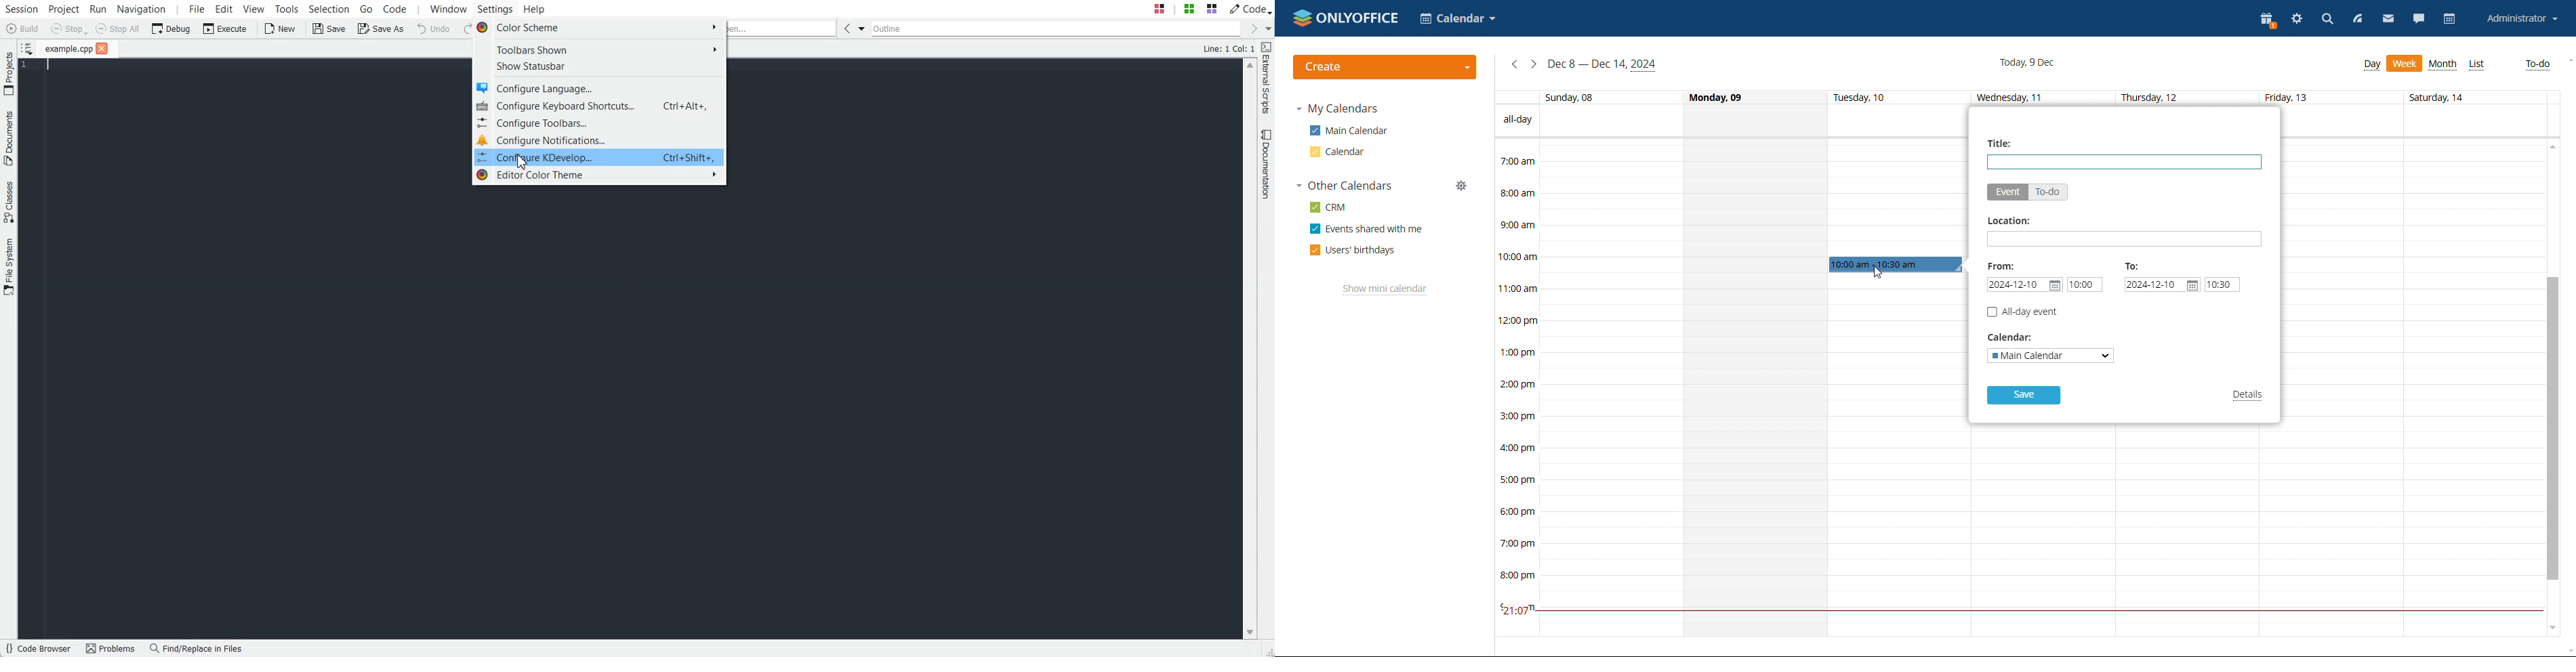 The height and width of the screenshot is (672, 2576). I want to click on day view, so click(2372, 65).